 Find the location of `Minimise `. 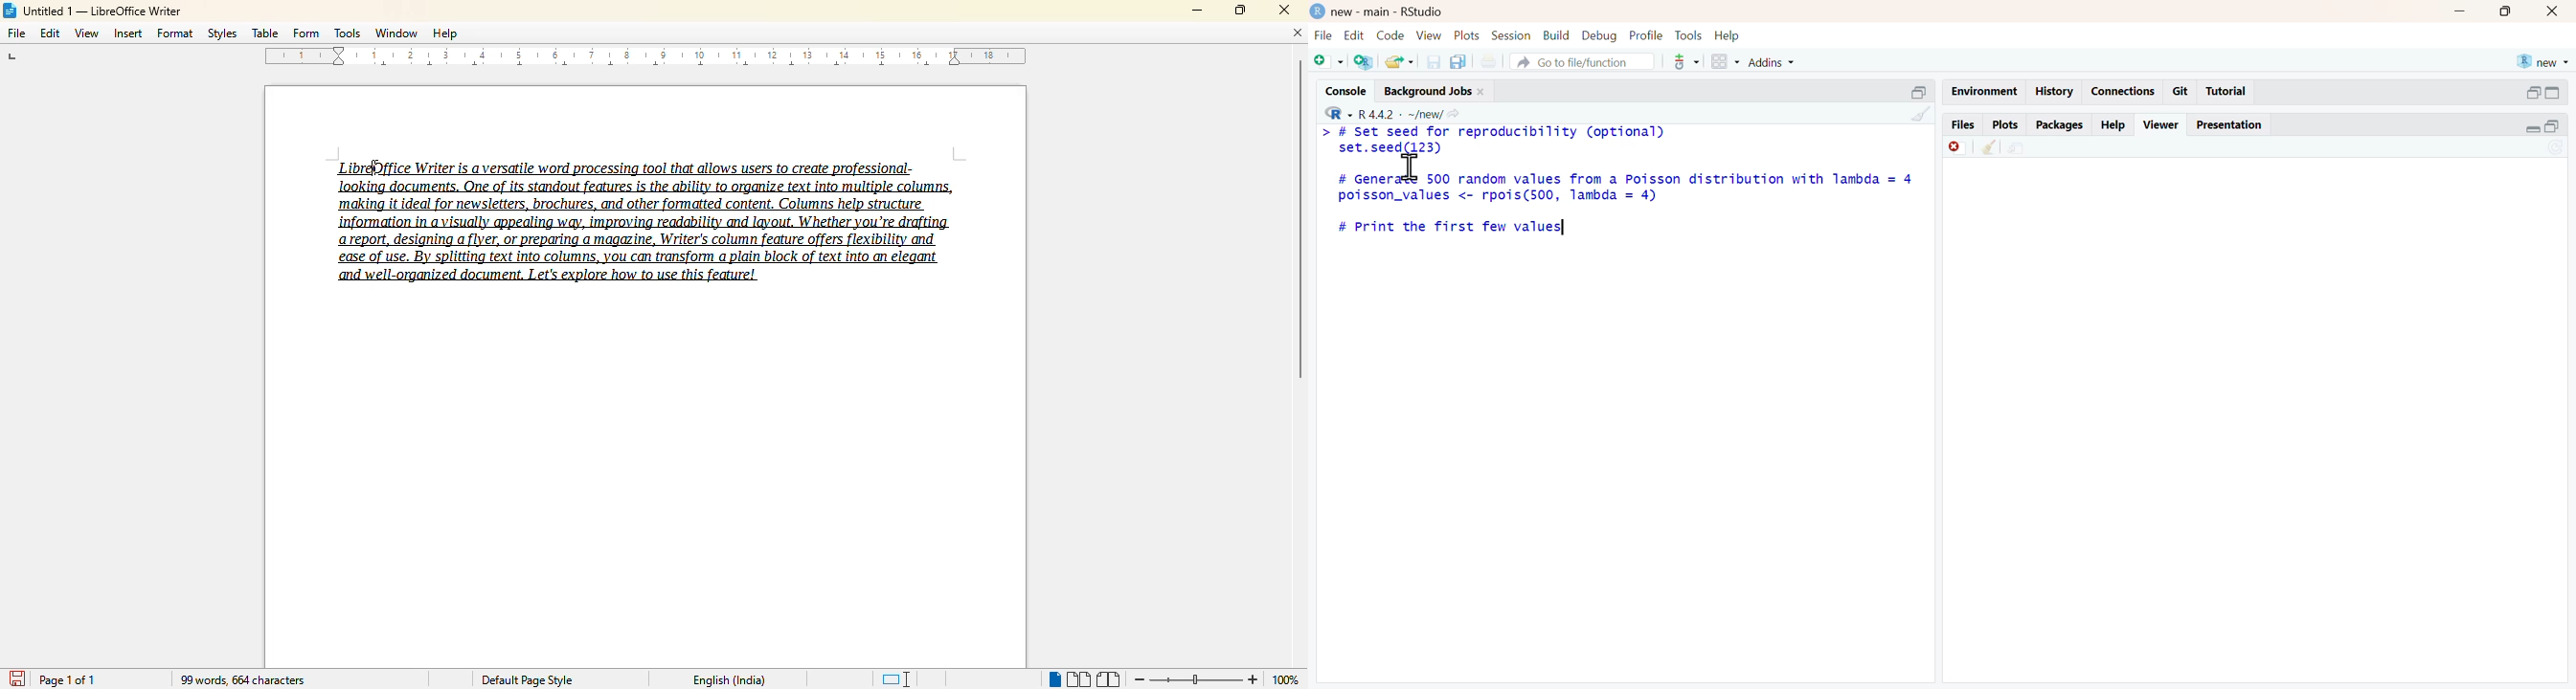

Minimise  is located at coordinates (2463, 11).